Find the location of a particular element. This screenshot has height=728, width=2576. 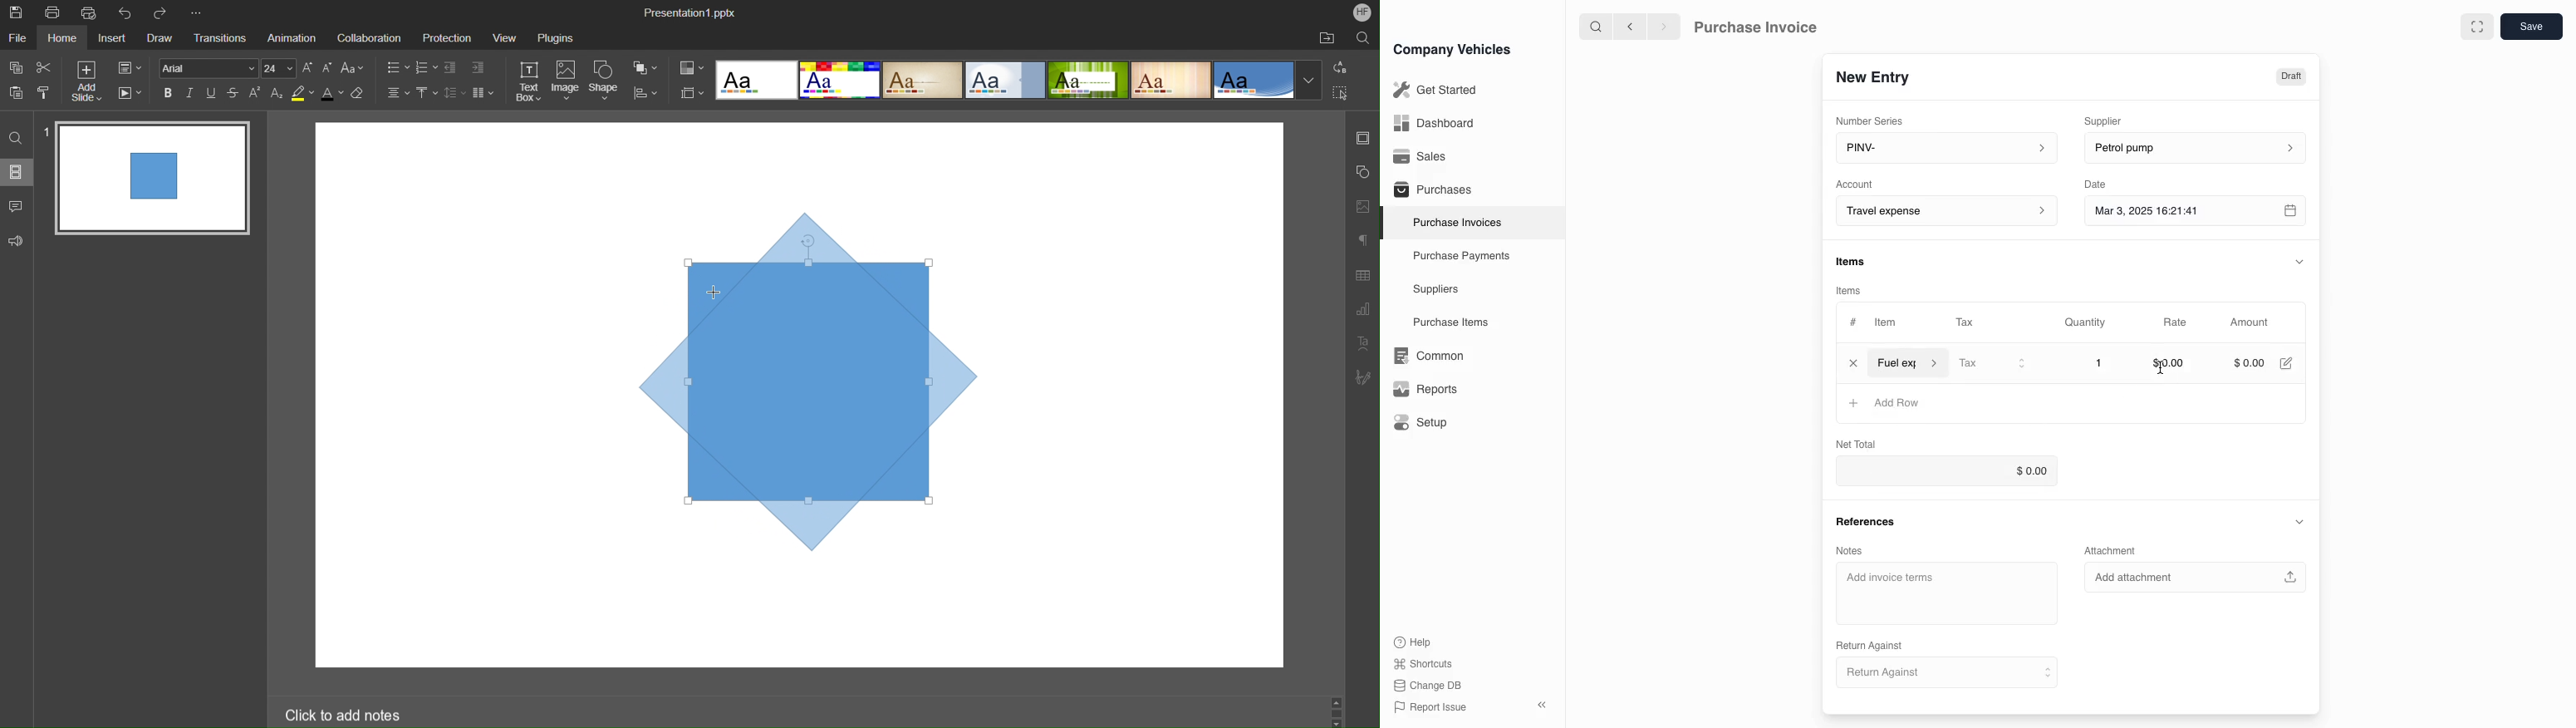

Return Against is located at coordinates (1944, 673).